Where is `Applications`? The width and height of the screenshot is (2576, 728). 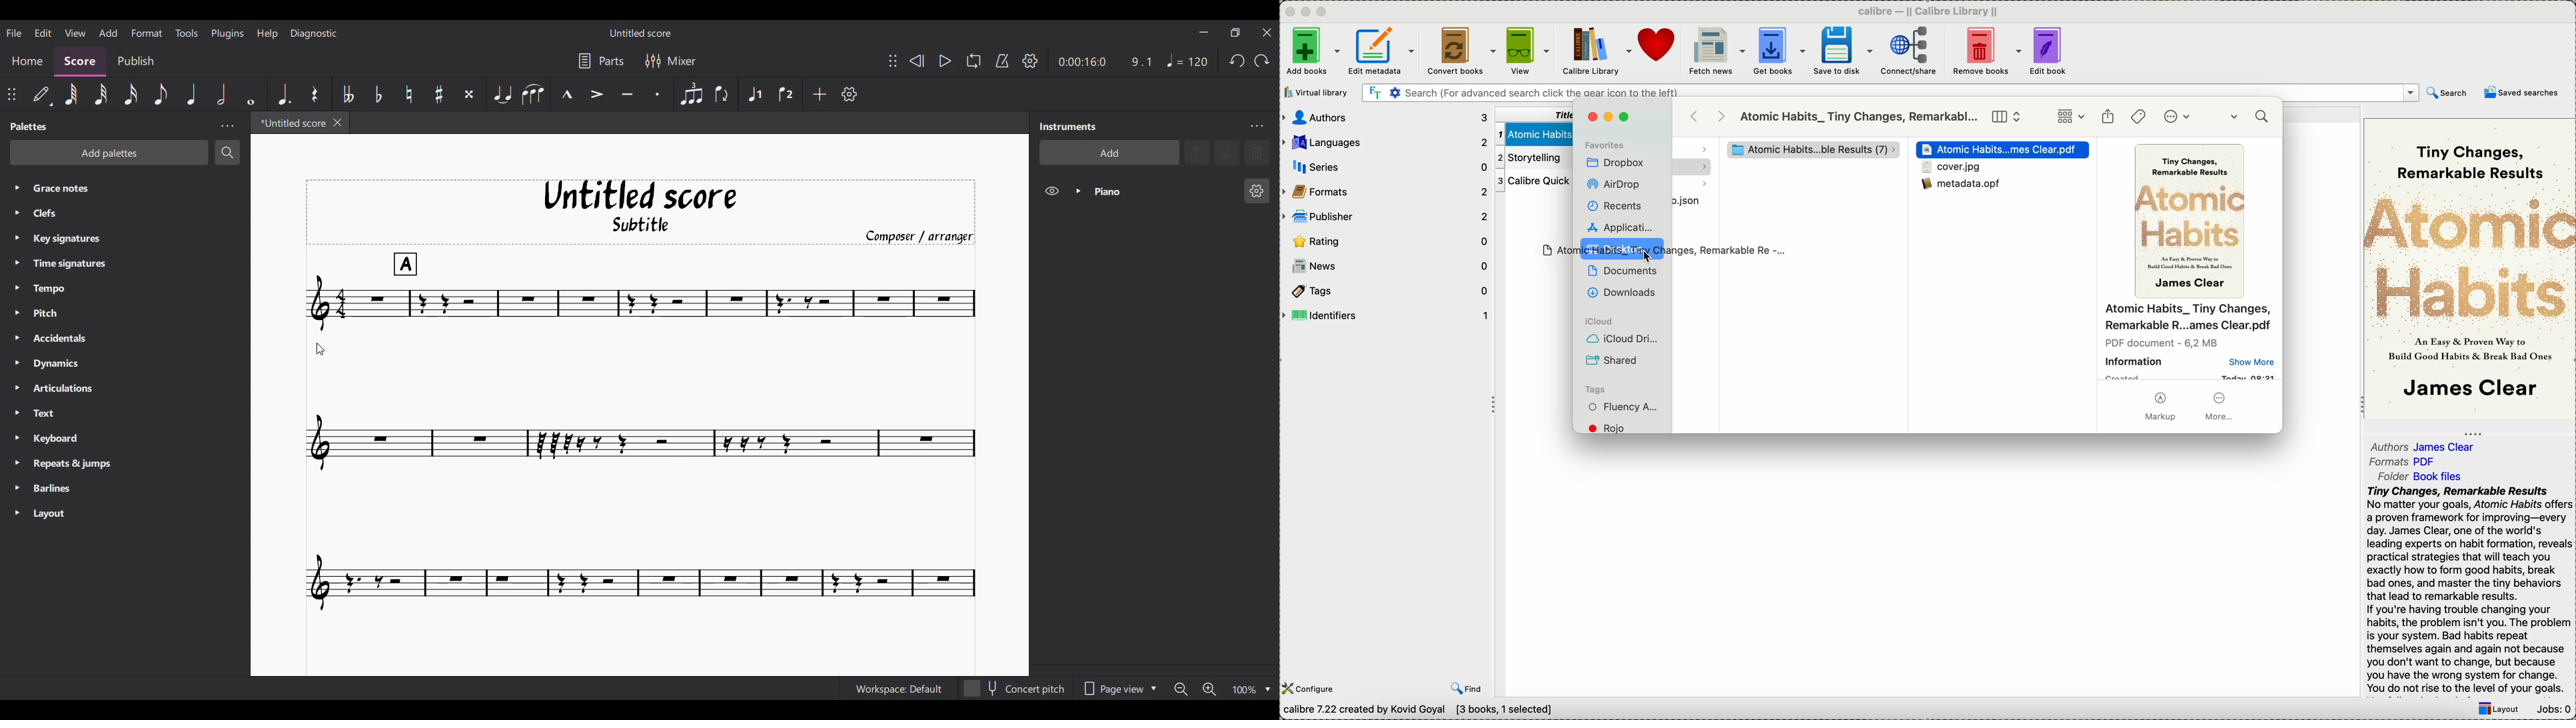
Applications is located at coordinates (1619, 226).